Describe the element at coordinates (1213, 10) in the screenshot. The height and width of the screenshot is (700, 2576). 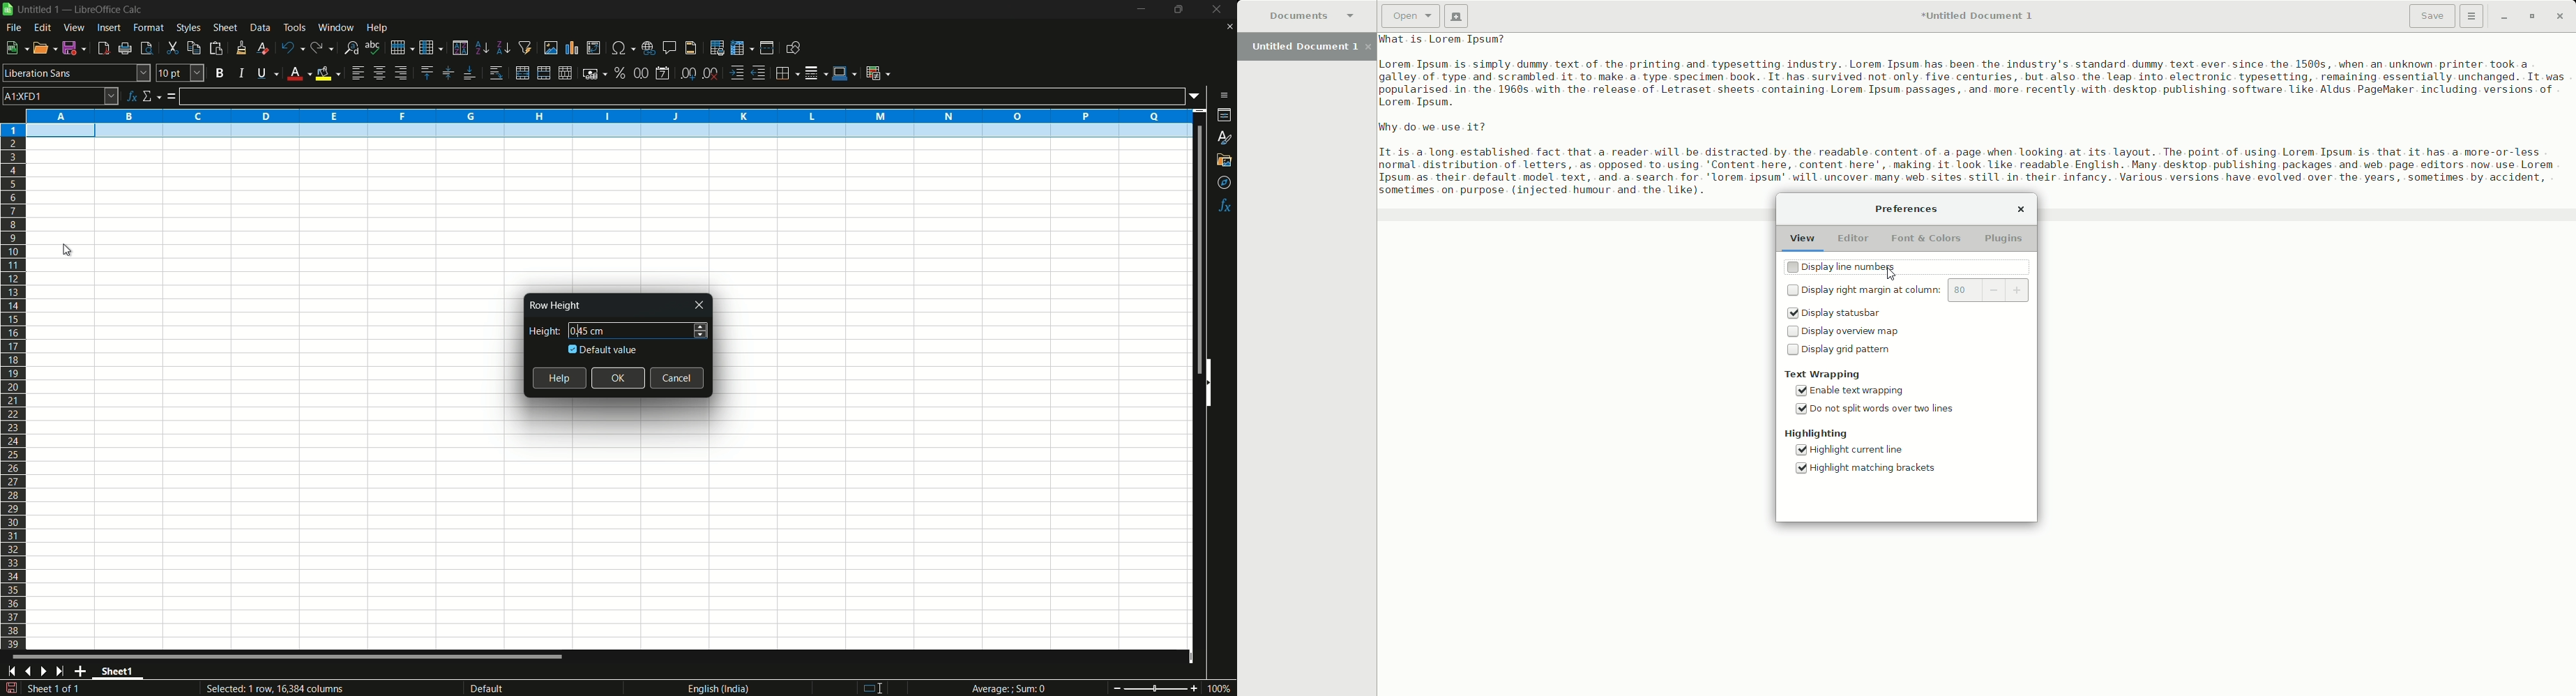
I see `close app` at that location.